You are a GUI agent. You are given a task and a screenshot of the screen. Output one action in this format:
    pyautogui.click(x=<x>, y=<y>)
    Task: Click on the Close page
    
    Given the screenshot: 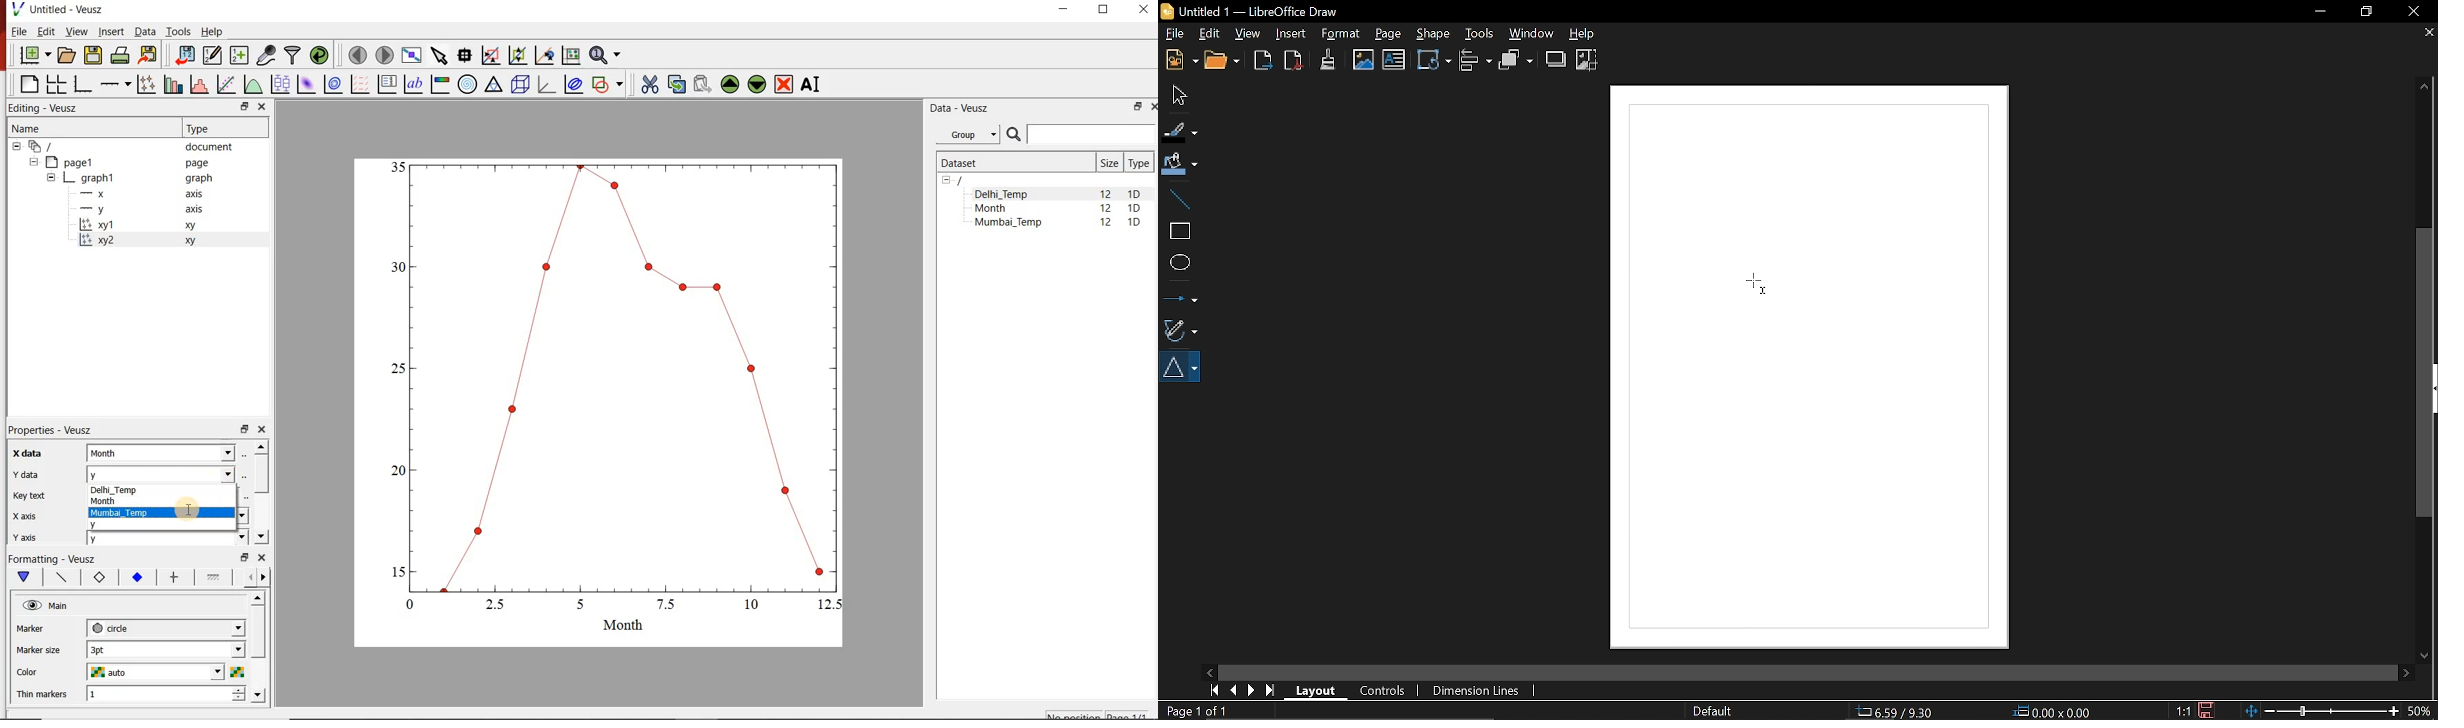 What is the action you would take?
    pyautogui.click(x=2426, y=33)
    